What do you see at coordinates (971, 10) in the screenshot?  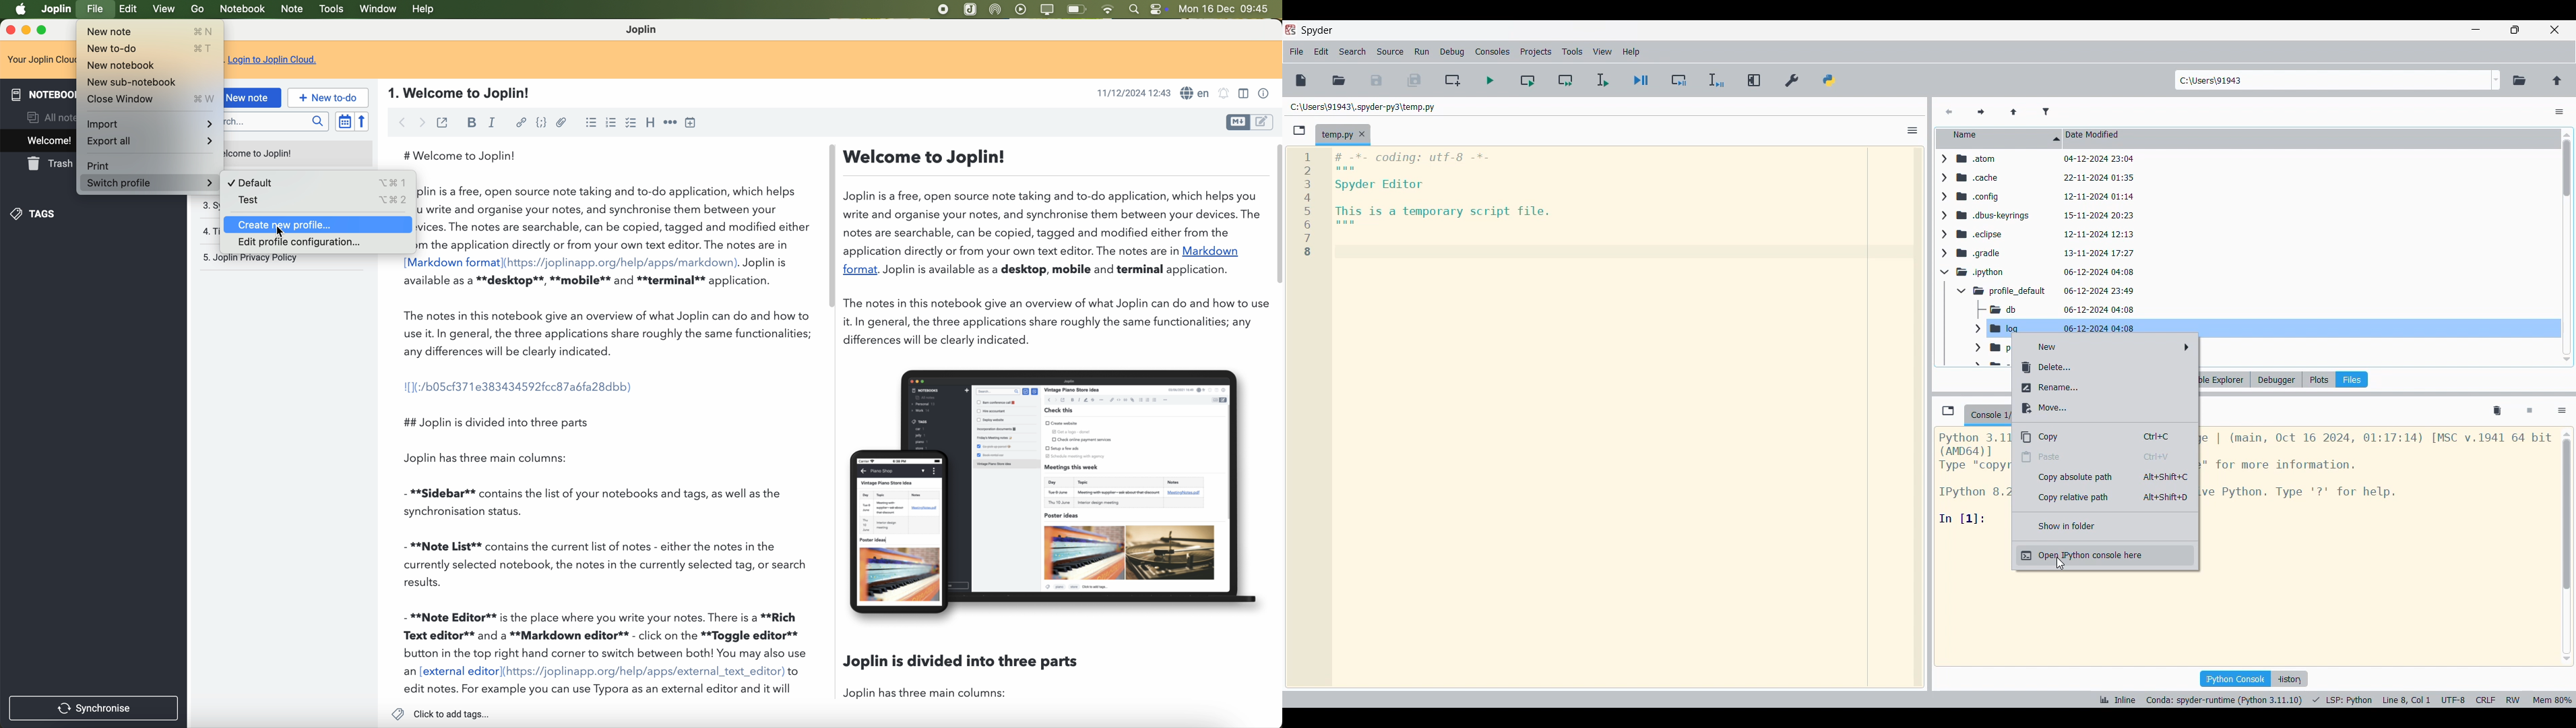 I see `Joplin app` at bounding box center [971, 10].